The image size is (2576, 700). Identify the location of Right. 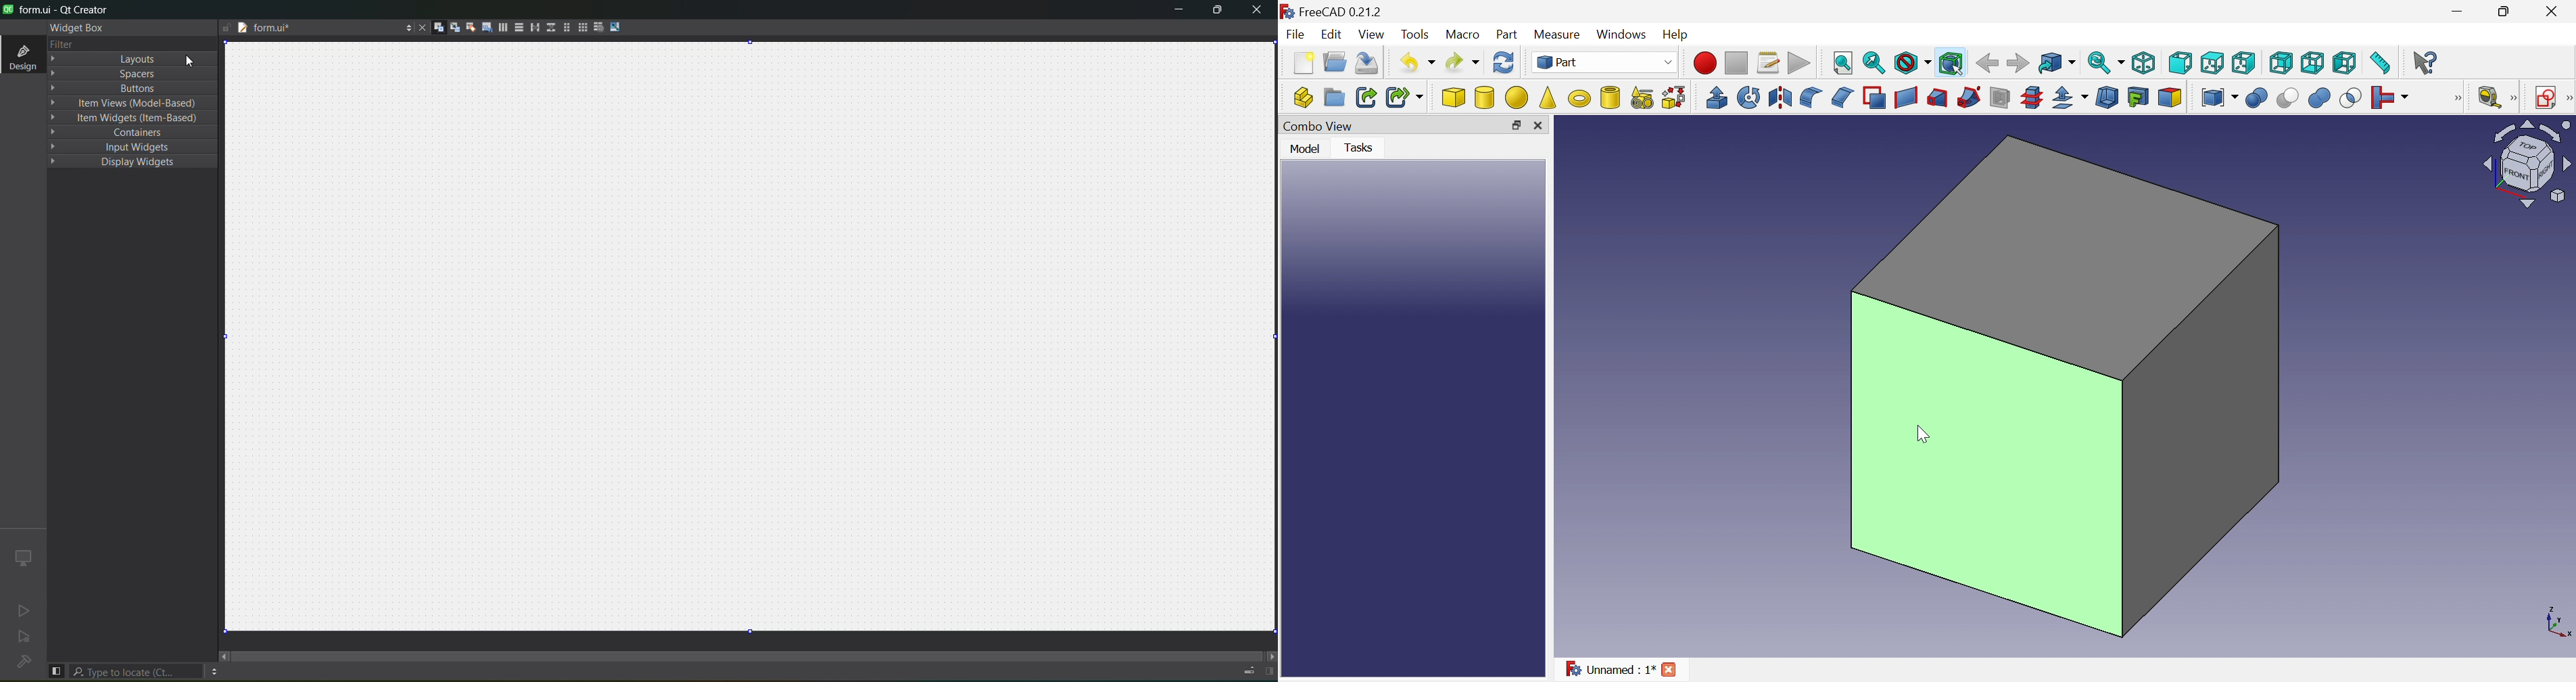
(2244, 63).